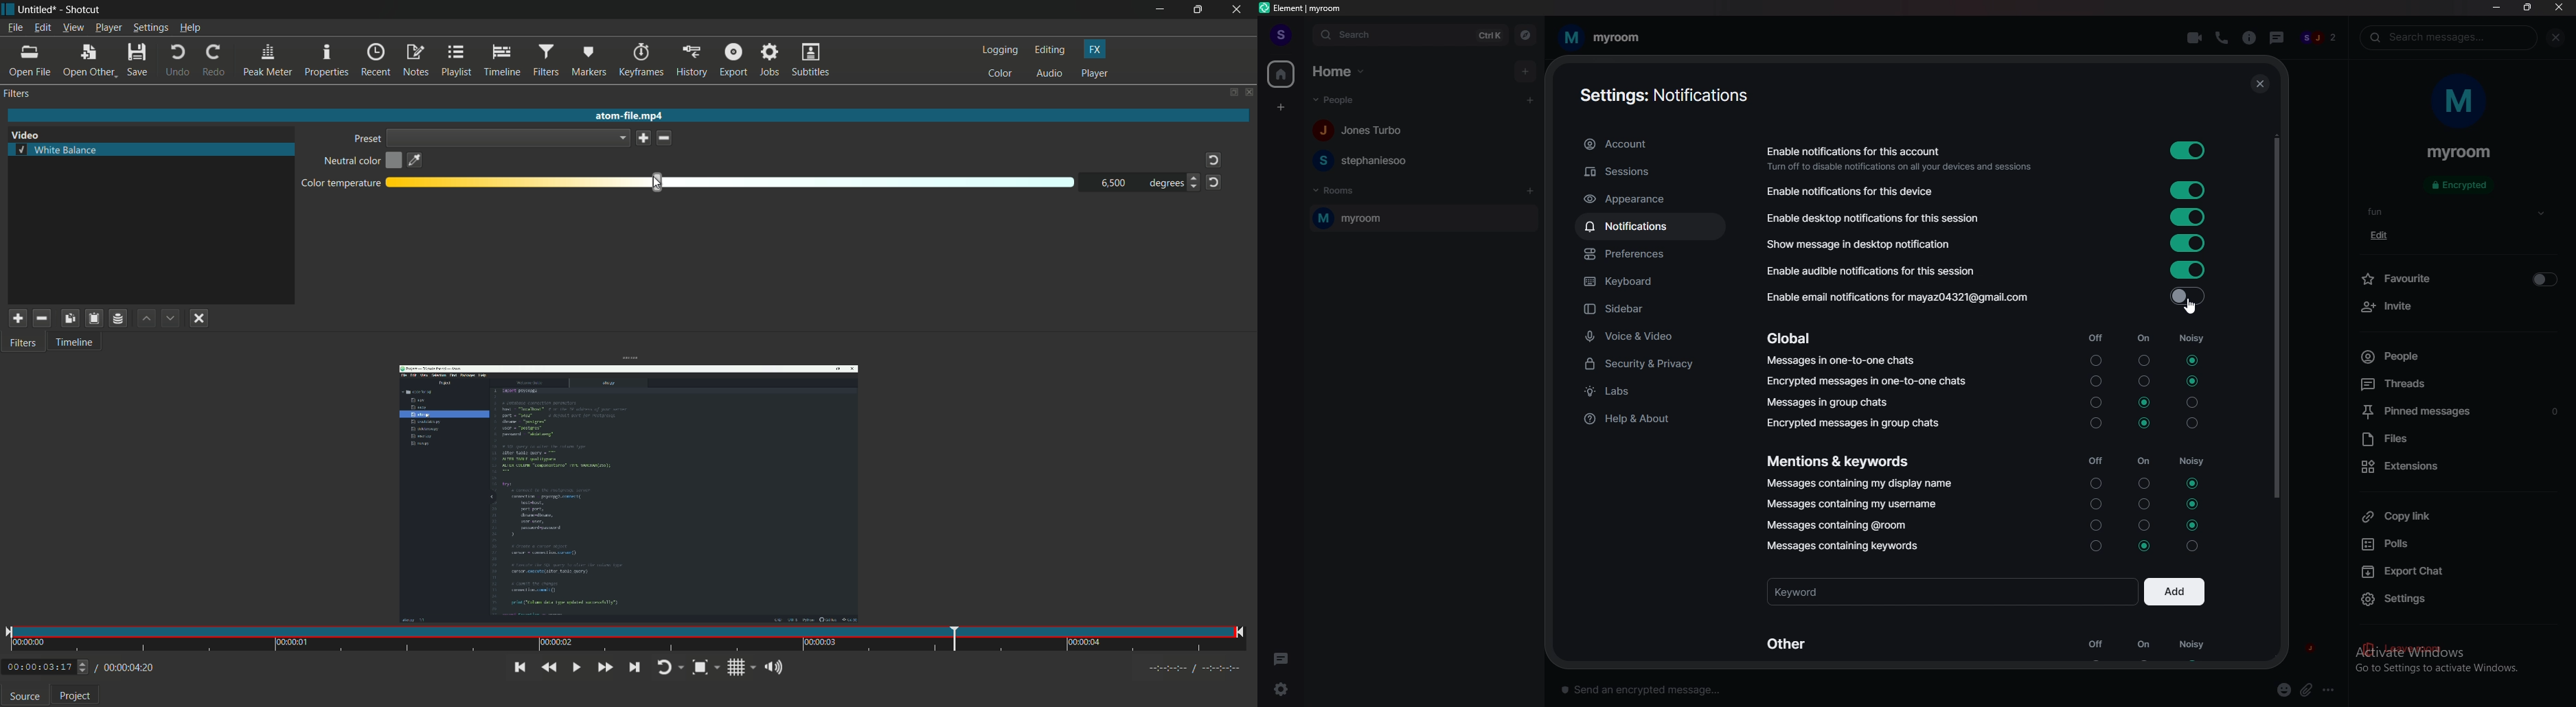 Image resolution: width=2576 pixels, height=728 pixels. Describe the element at coordinates (1983, 295) in the screenshot. I see `enable email notifications` at that location.